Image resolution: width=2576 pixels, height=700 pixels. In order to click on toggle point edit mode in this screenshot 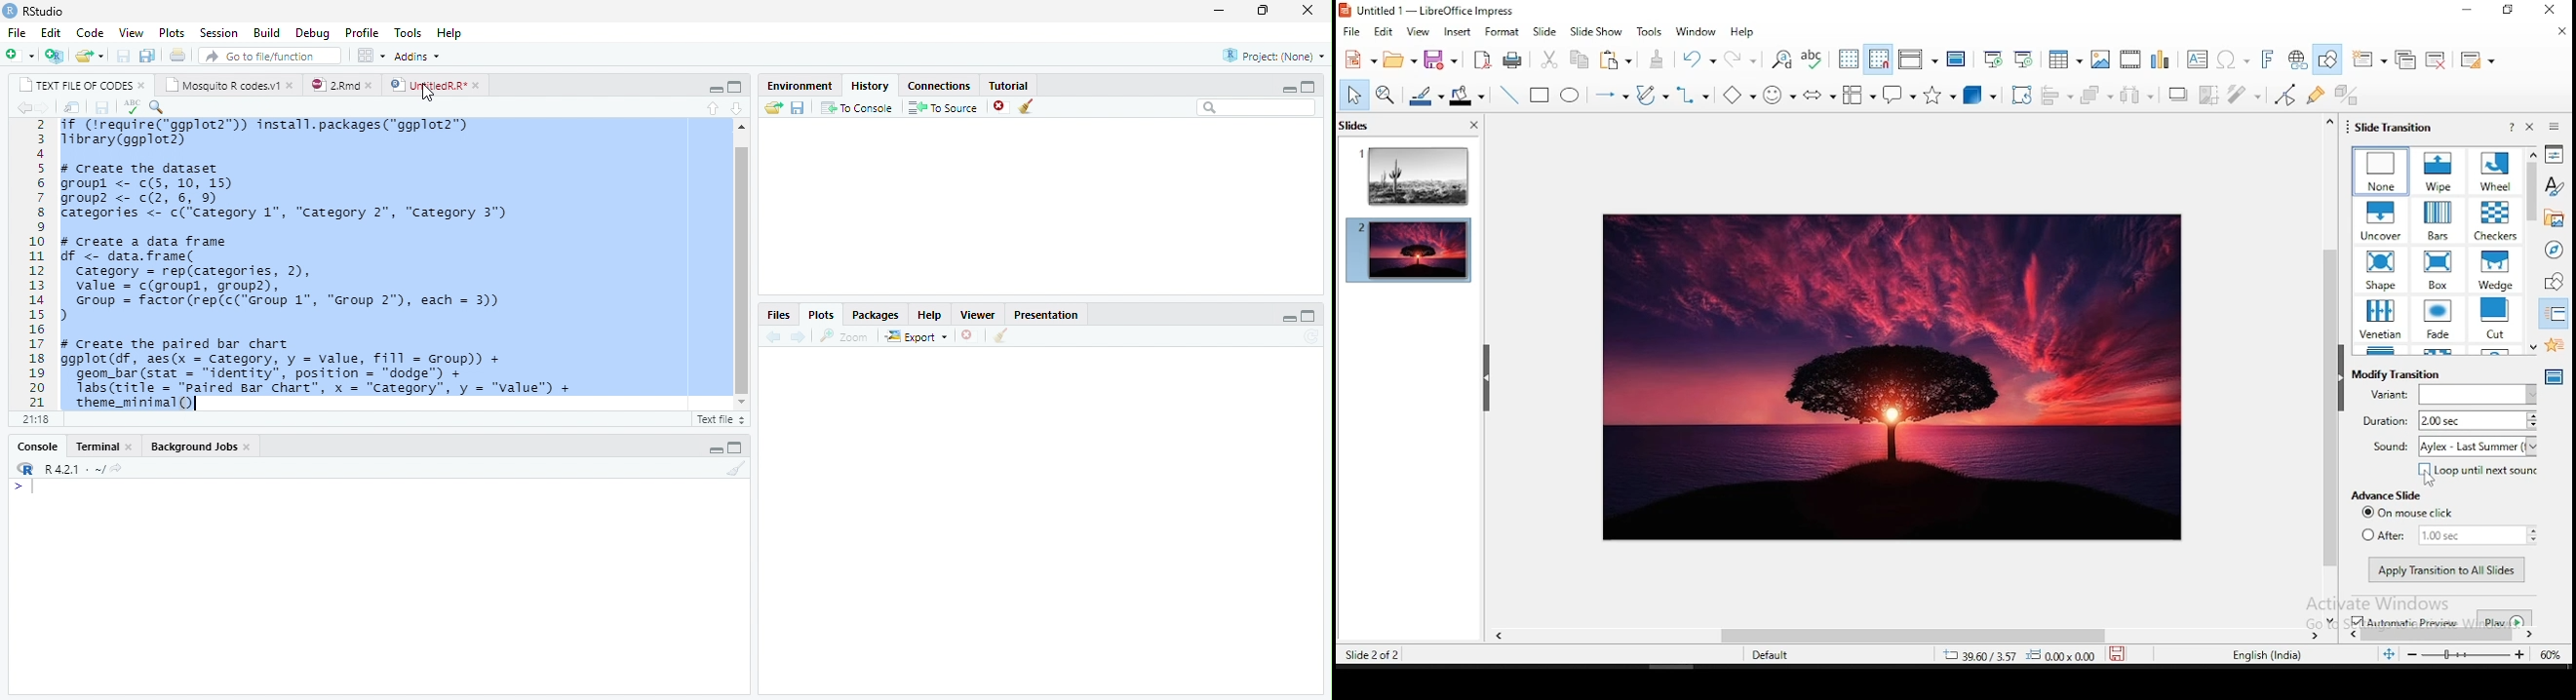, I will do `click(2287, 94)`.